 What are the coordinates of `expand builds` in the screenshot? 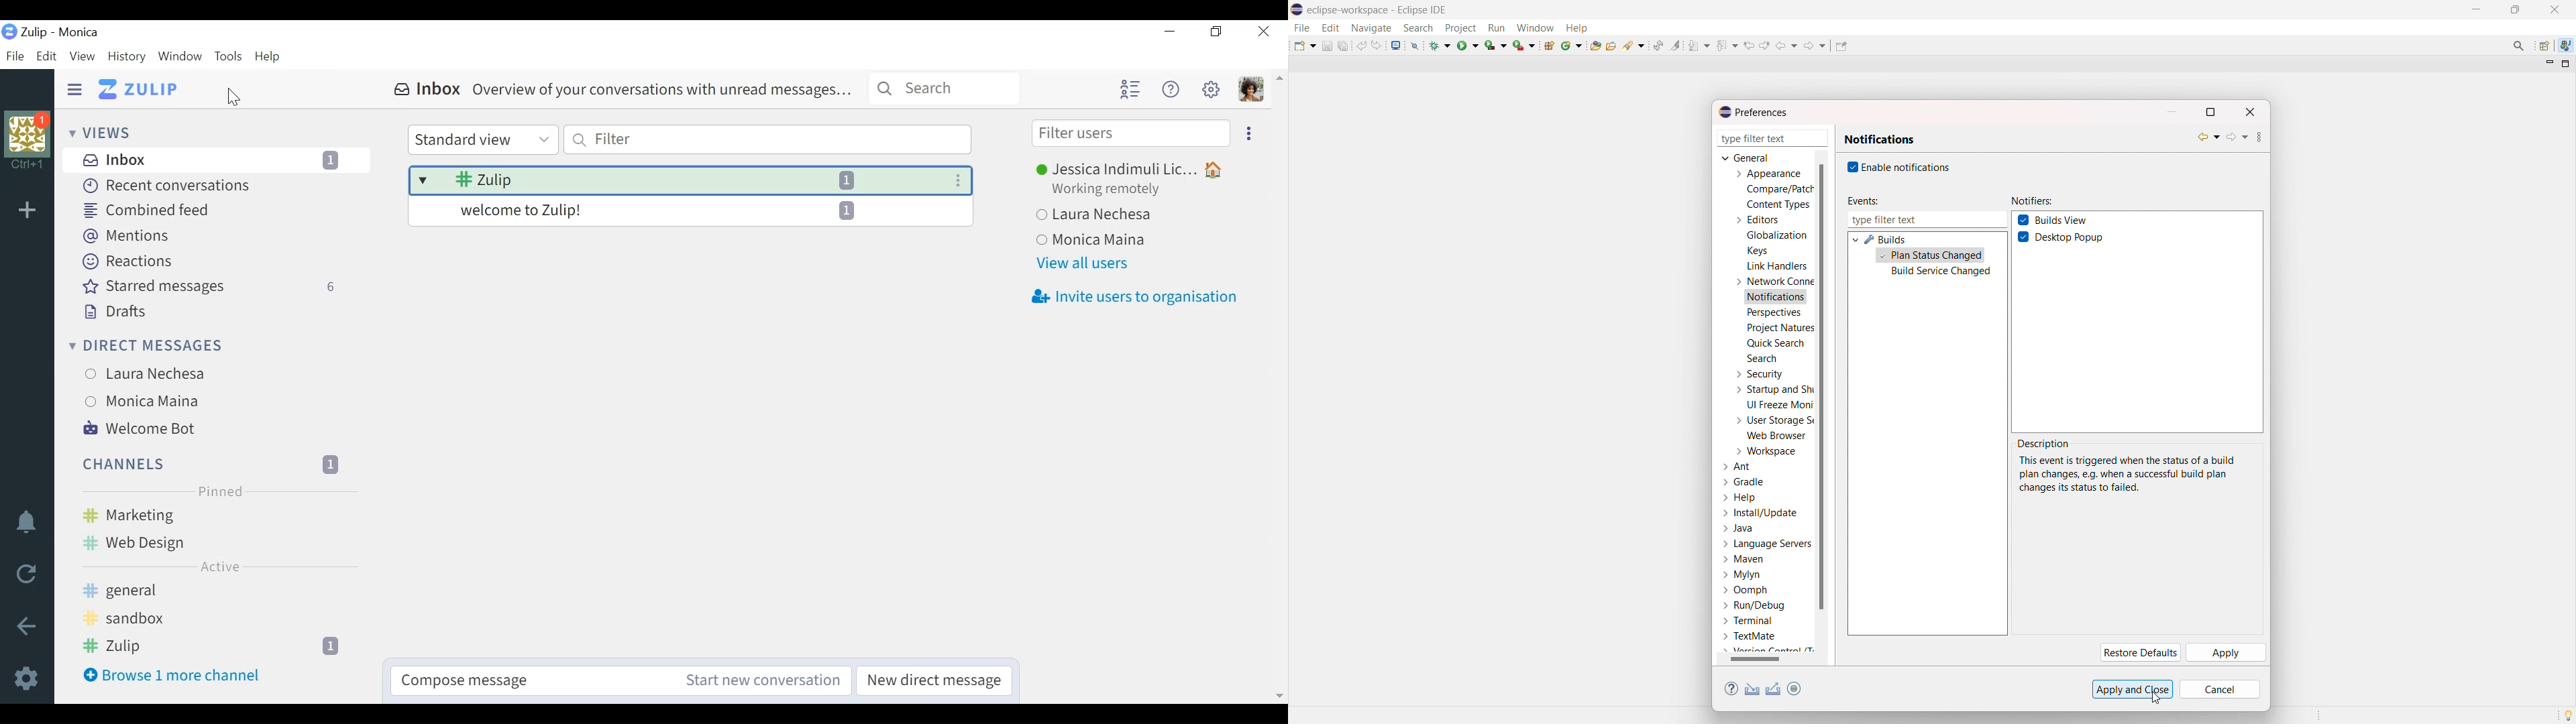 It's located at (1855, 239).